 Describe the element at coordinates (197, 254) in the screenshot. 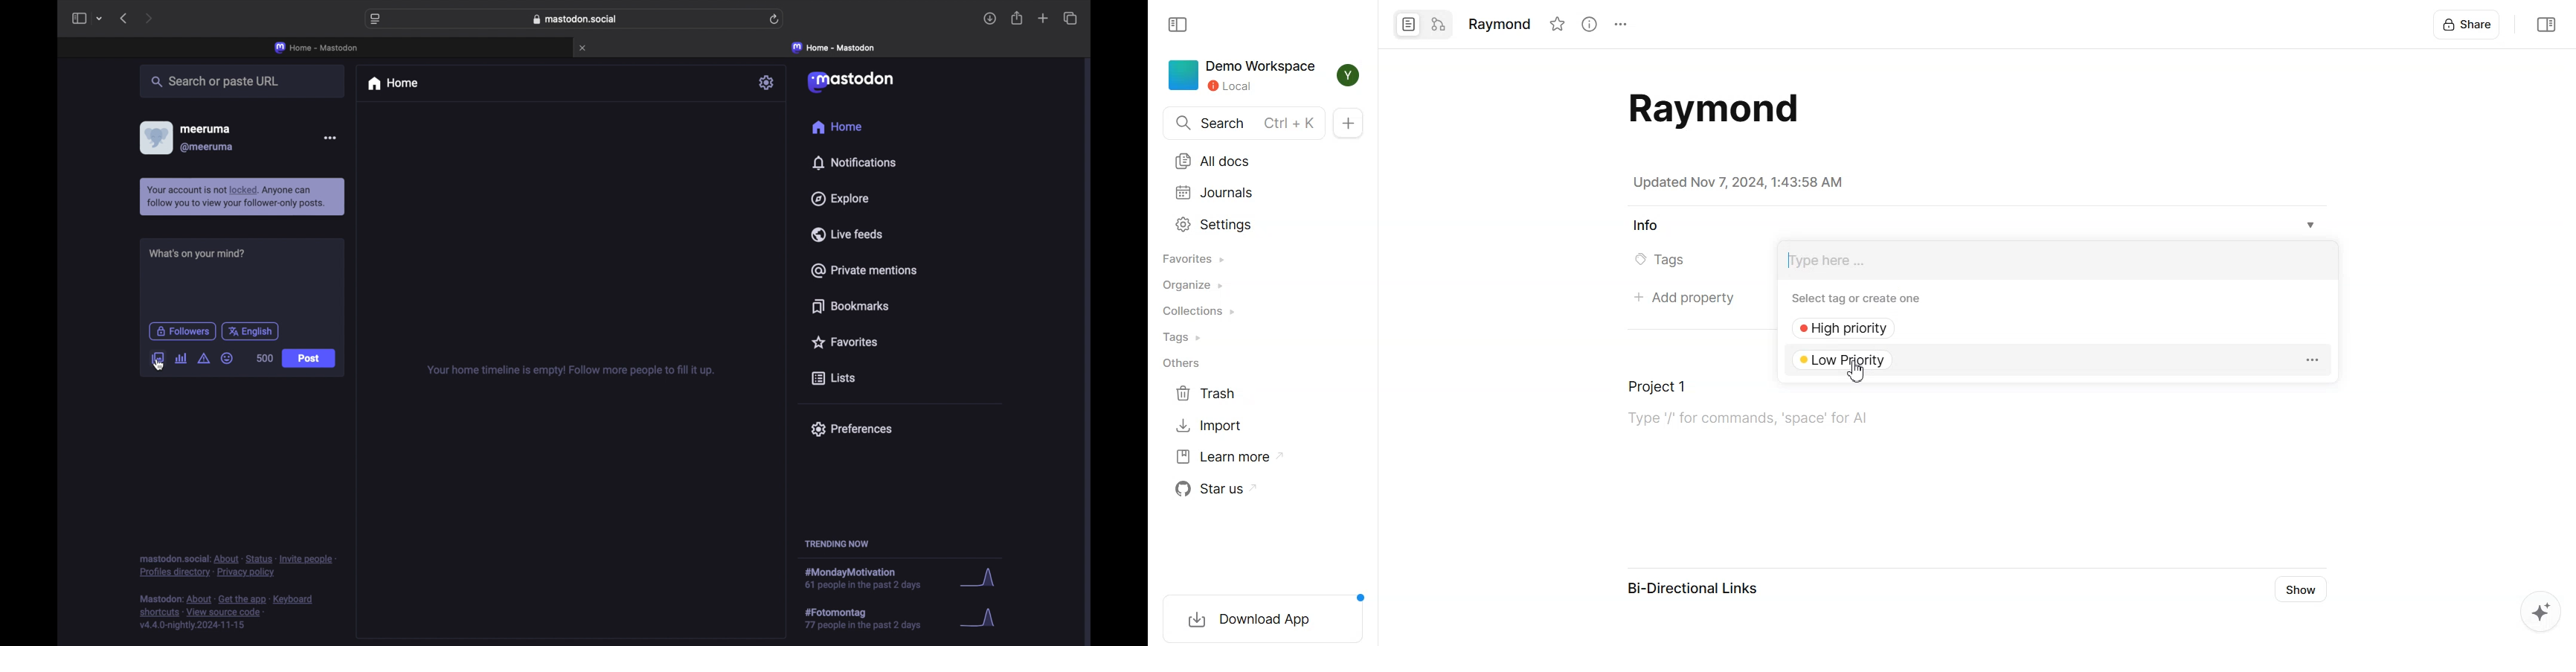

I see `what's on your  mind` at that location.